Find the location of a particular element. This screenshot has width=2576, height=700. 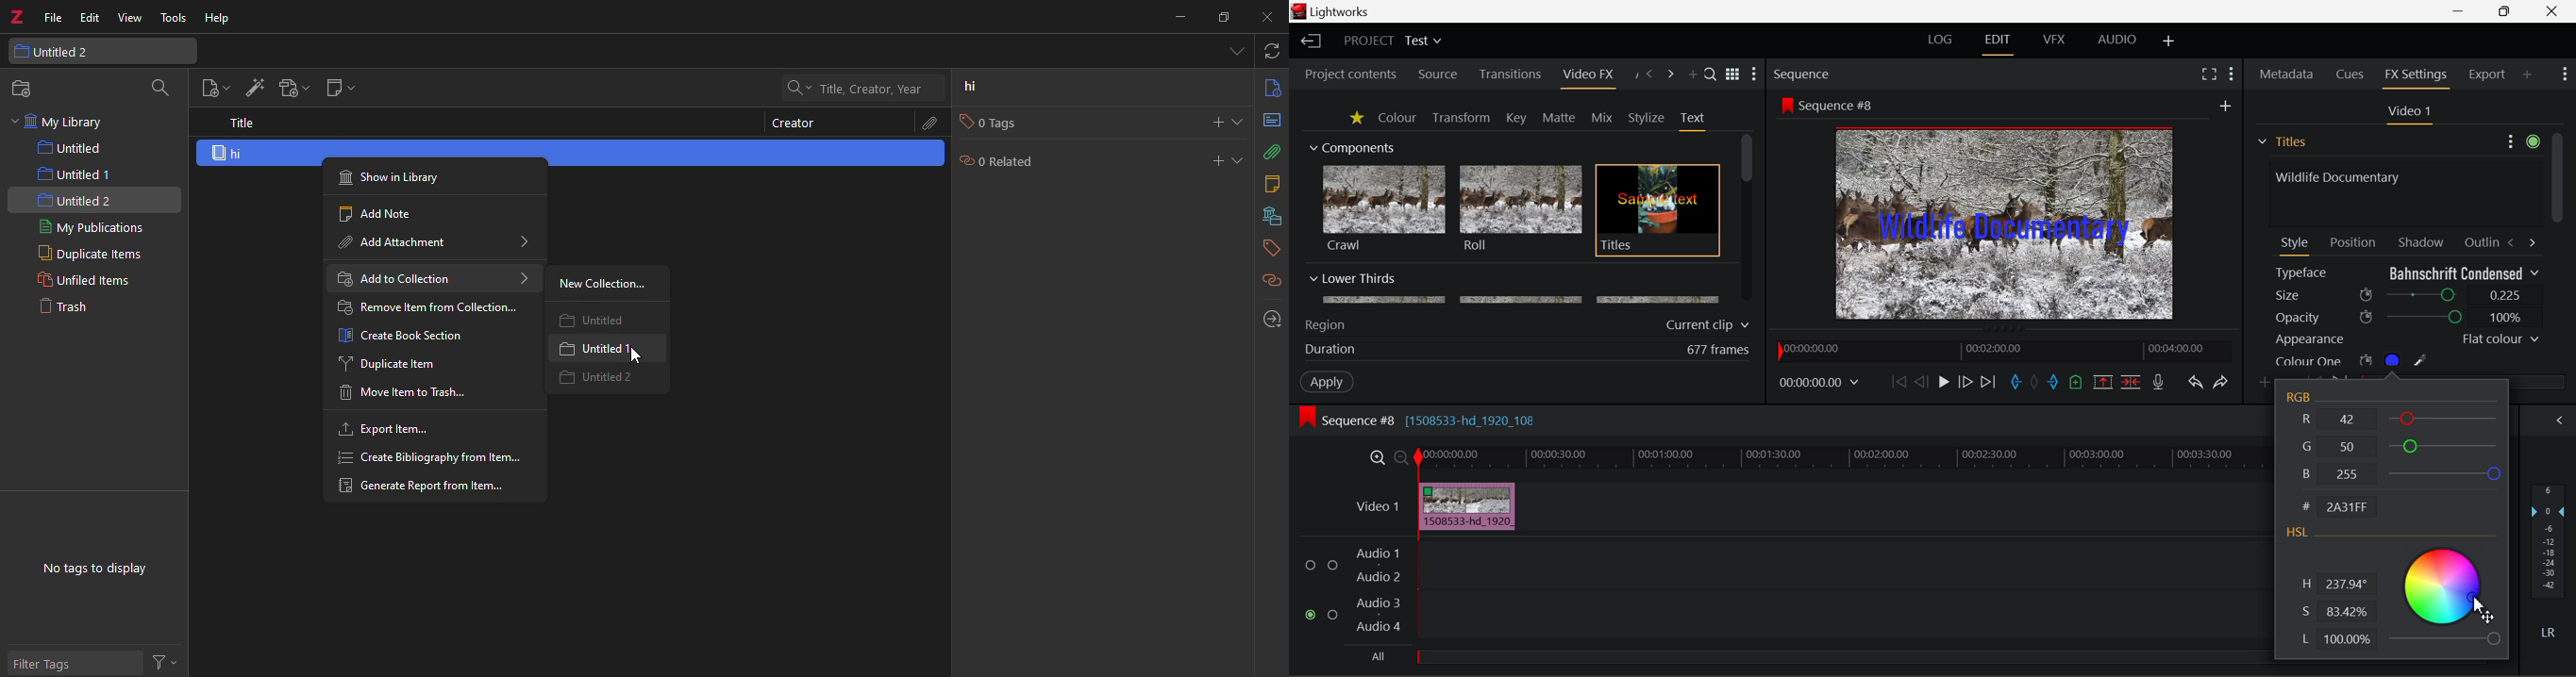

Appearance is located at coordinates (2406, 339).